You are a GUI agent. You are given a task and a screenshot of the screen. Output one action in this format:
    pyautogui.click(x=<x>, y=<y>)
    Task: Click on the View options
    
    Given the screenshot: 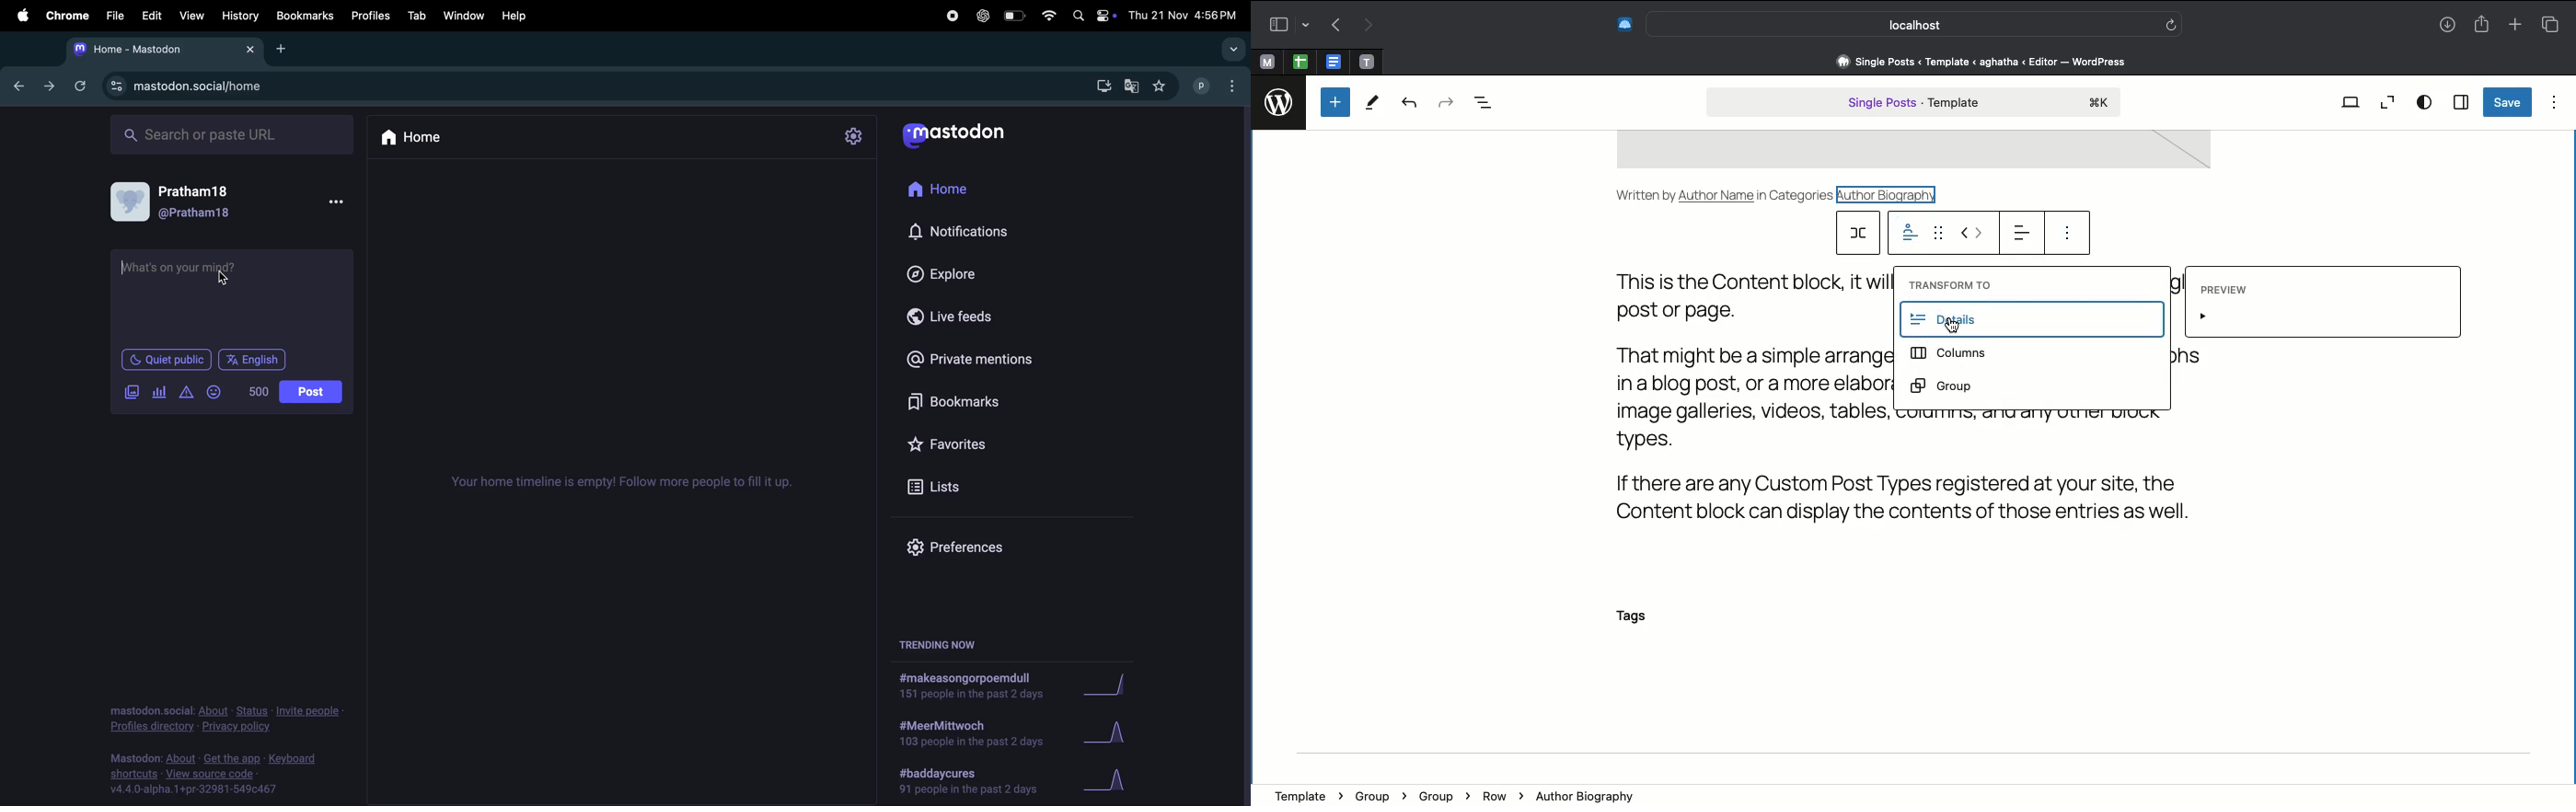 What is the action you would take?
    pyautogui.click(x=2424, y=101)
    